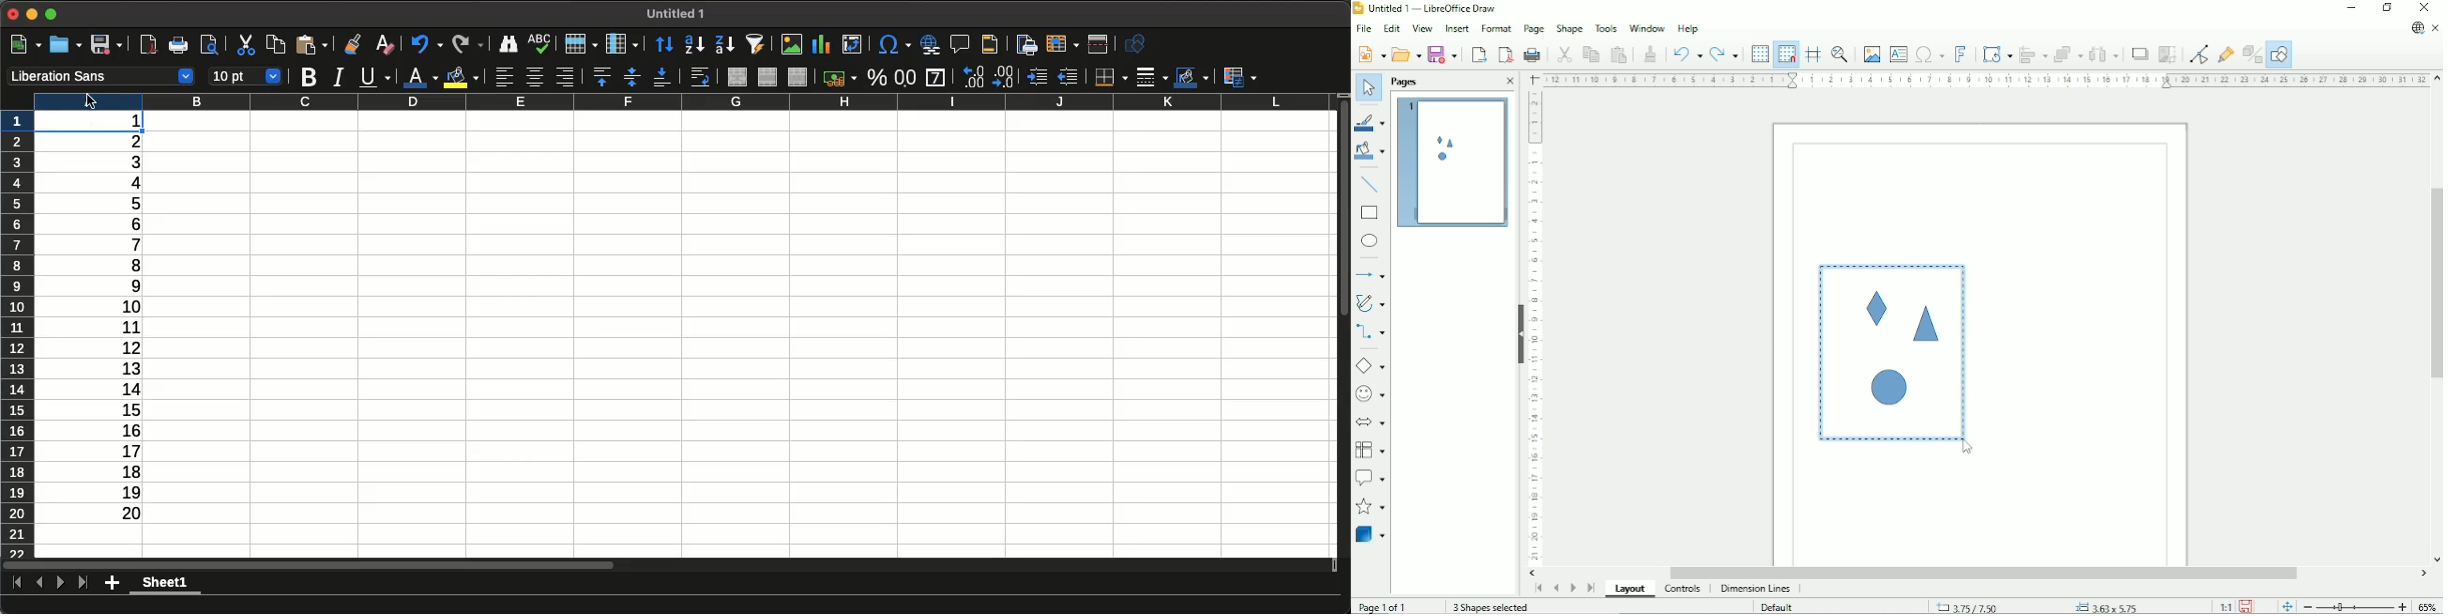 This screenshot has height=616, width=2464. I want to click on Cut, so click(1563, 53).